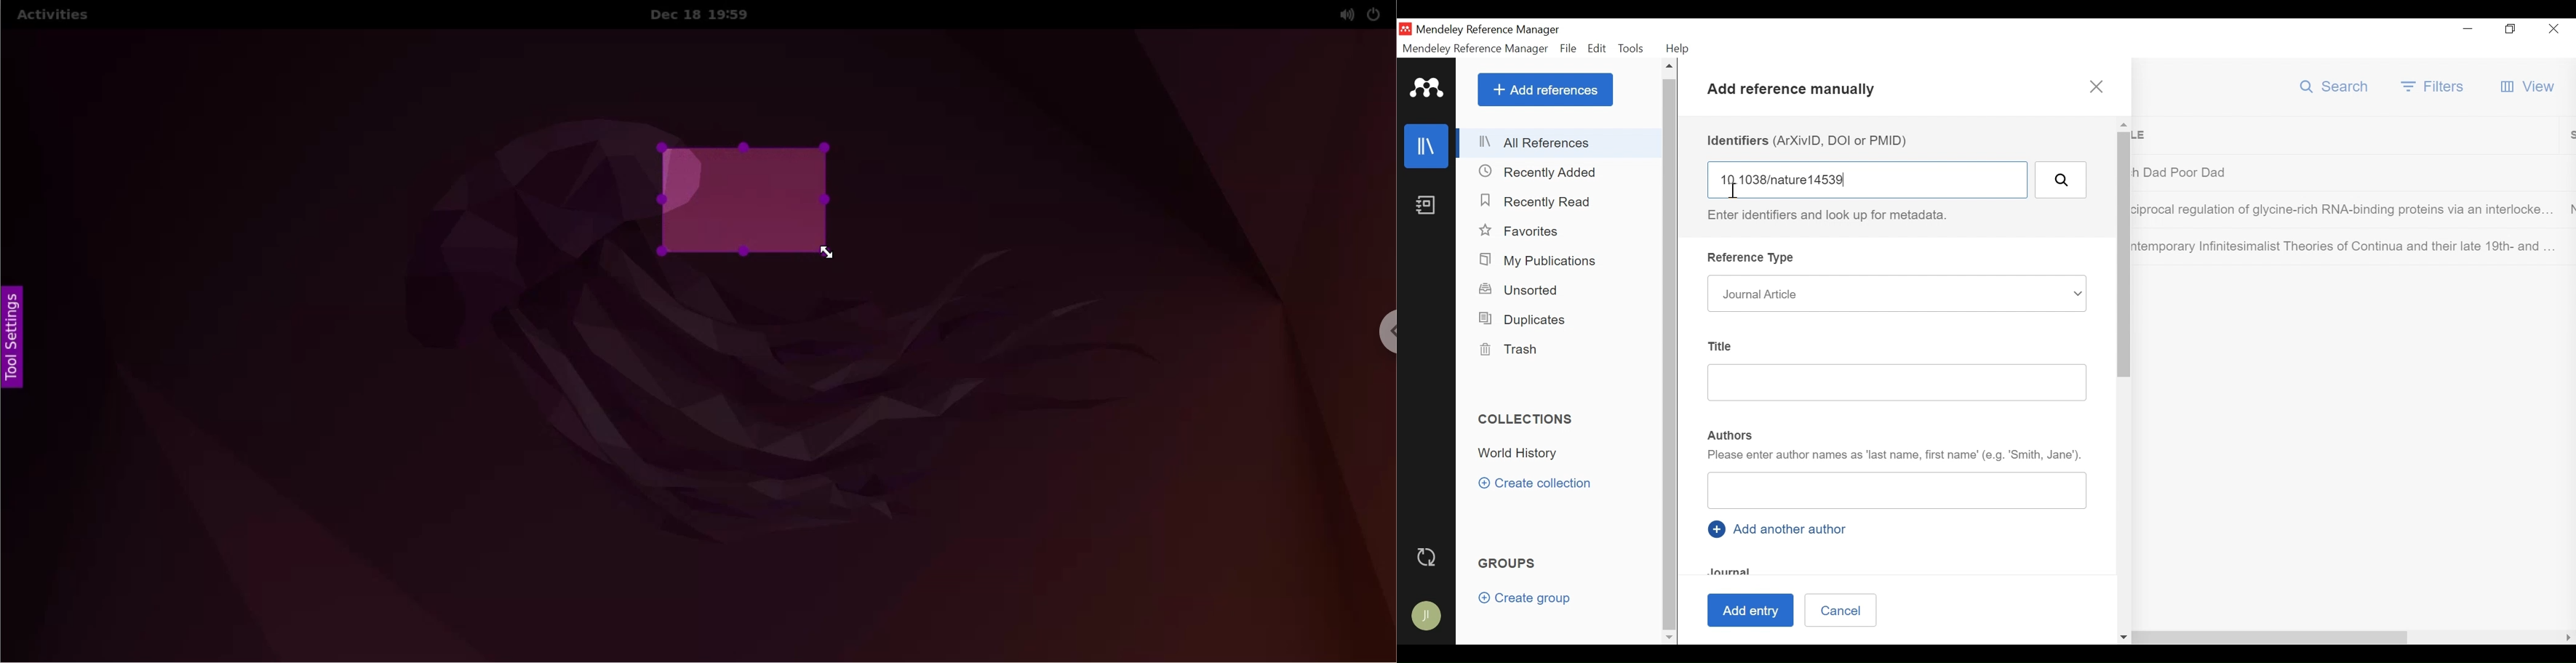 This screenshot has height=672, width=2576. What do you see at coordinates (1427, 206) in the screenshot?
I see `Notebook` at bounding box center [1427, 206].